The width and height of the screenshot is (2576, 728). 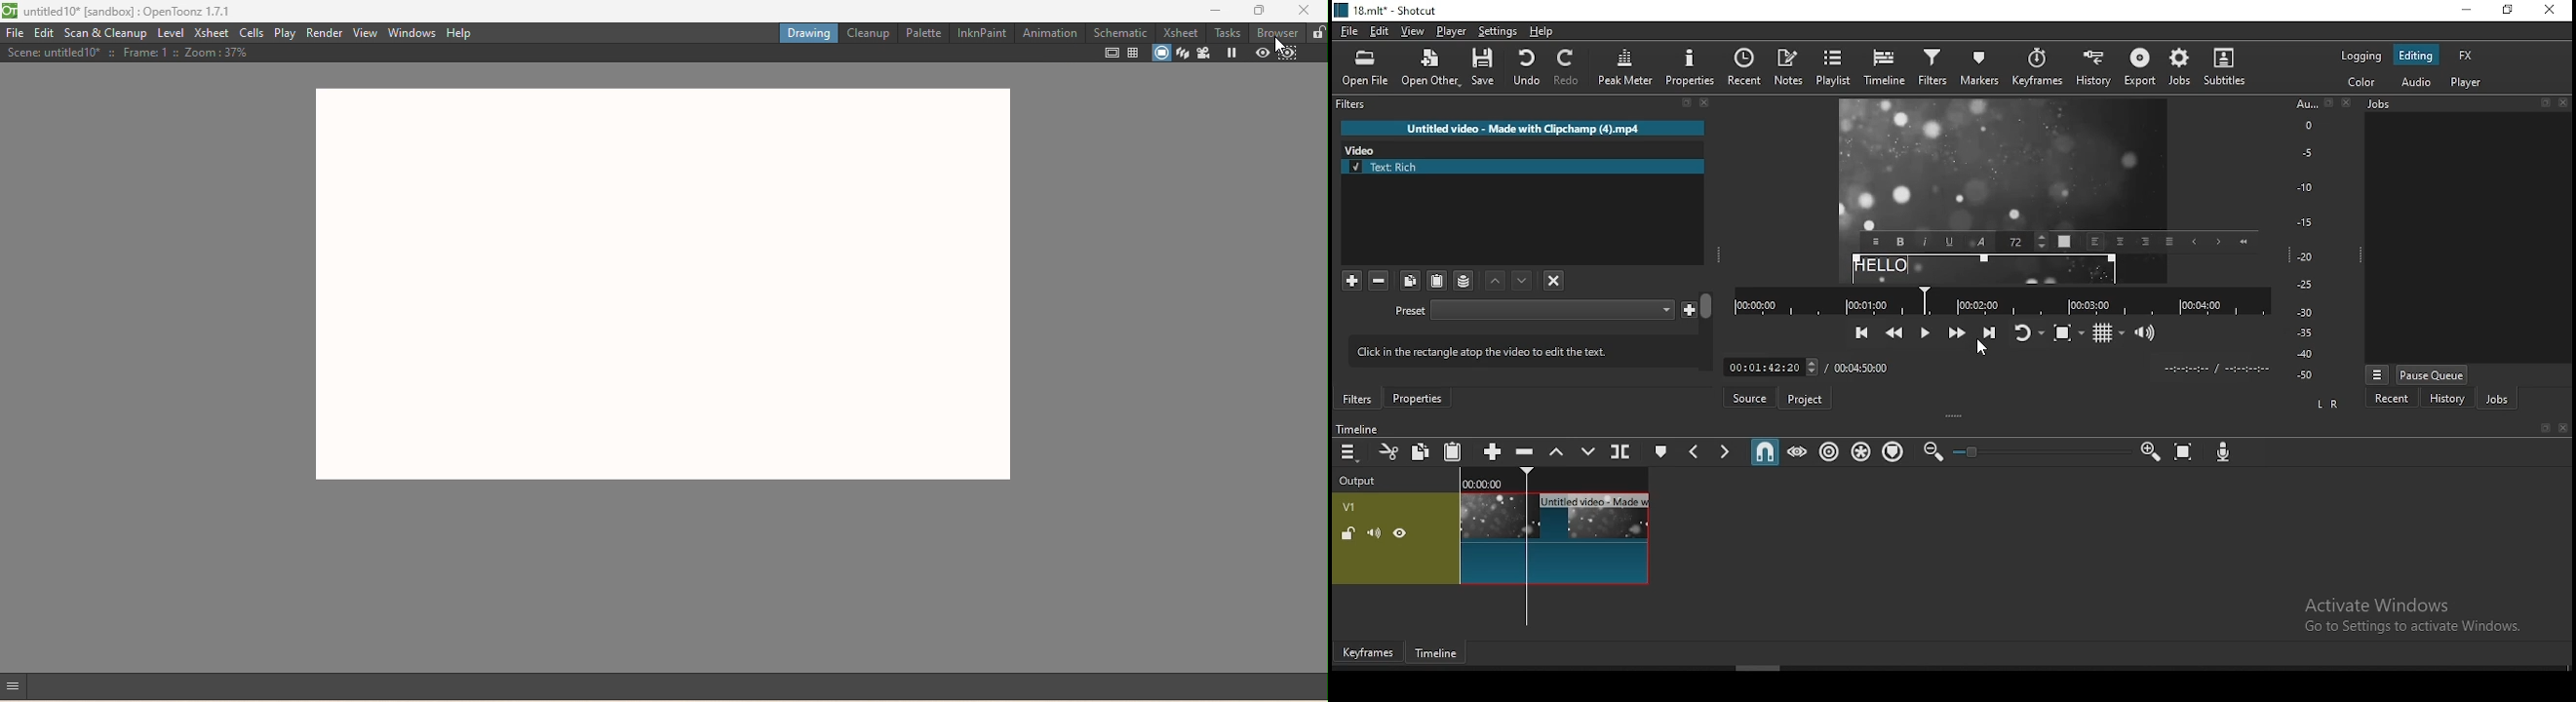 What do you see at coordinates (2168, 241) in the screenshot?
I see `Justified alignment` at bounding box center [2168, 241].